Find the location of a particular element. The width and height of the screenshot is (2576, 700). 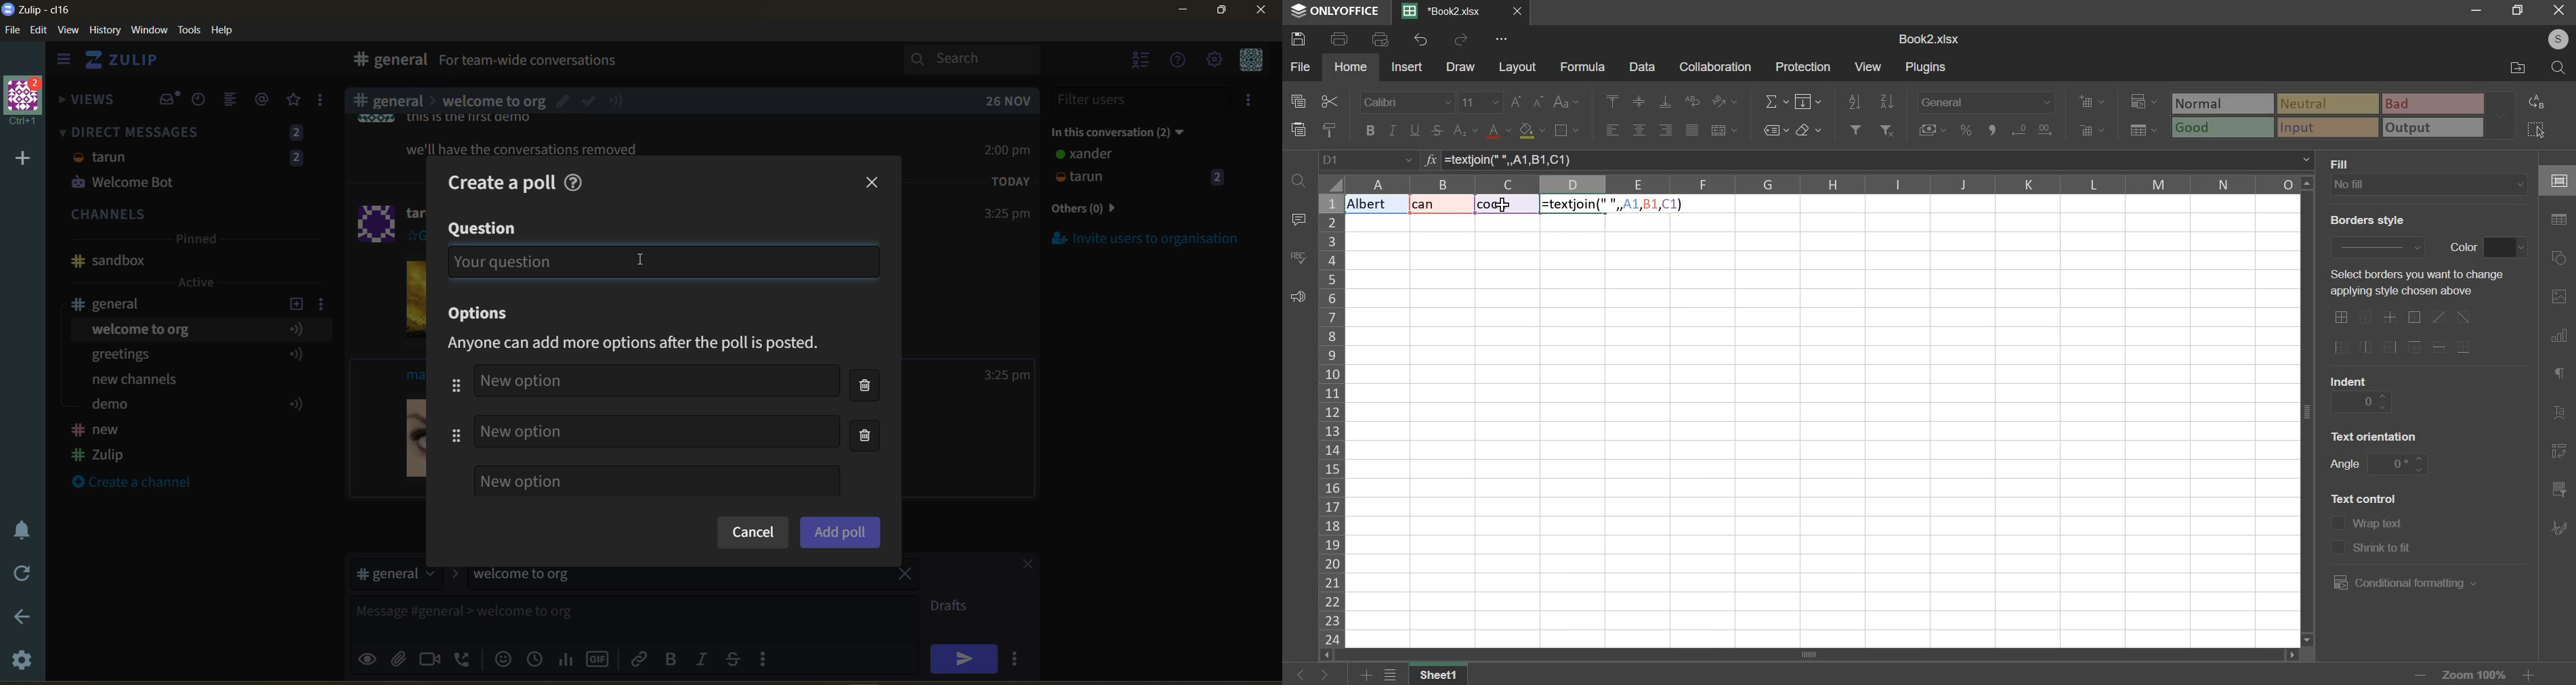

user's account is located at coordinates (2550, 38).